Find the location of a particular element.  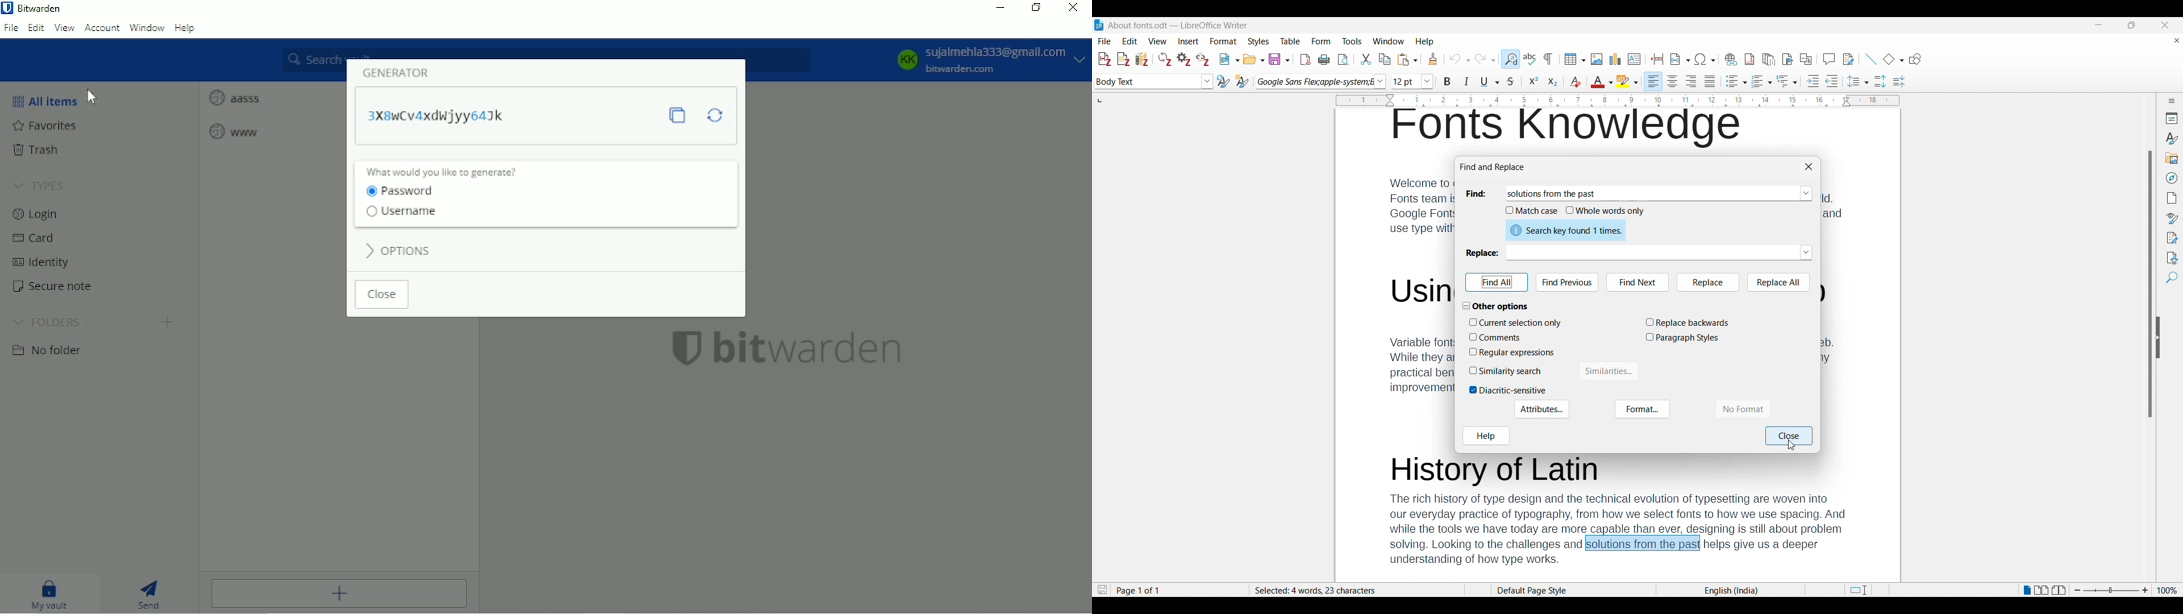

text is located at coordinates (1619, 511).